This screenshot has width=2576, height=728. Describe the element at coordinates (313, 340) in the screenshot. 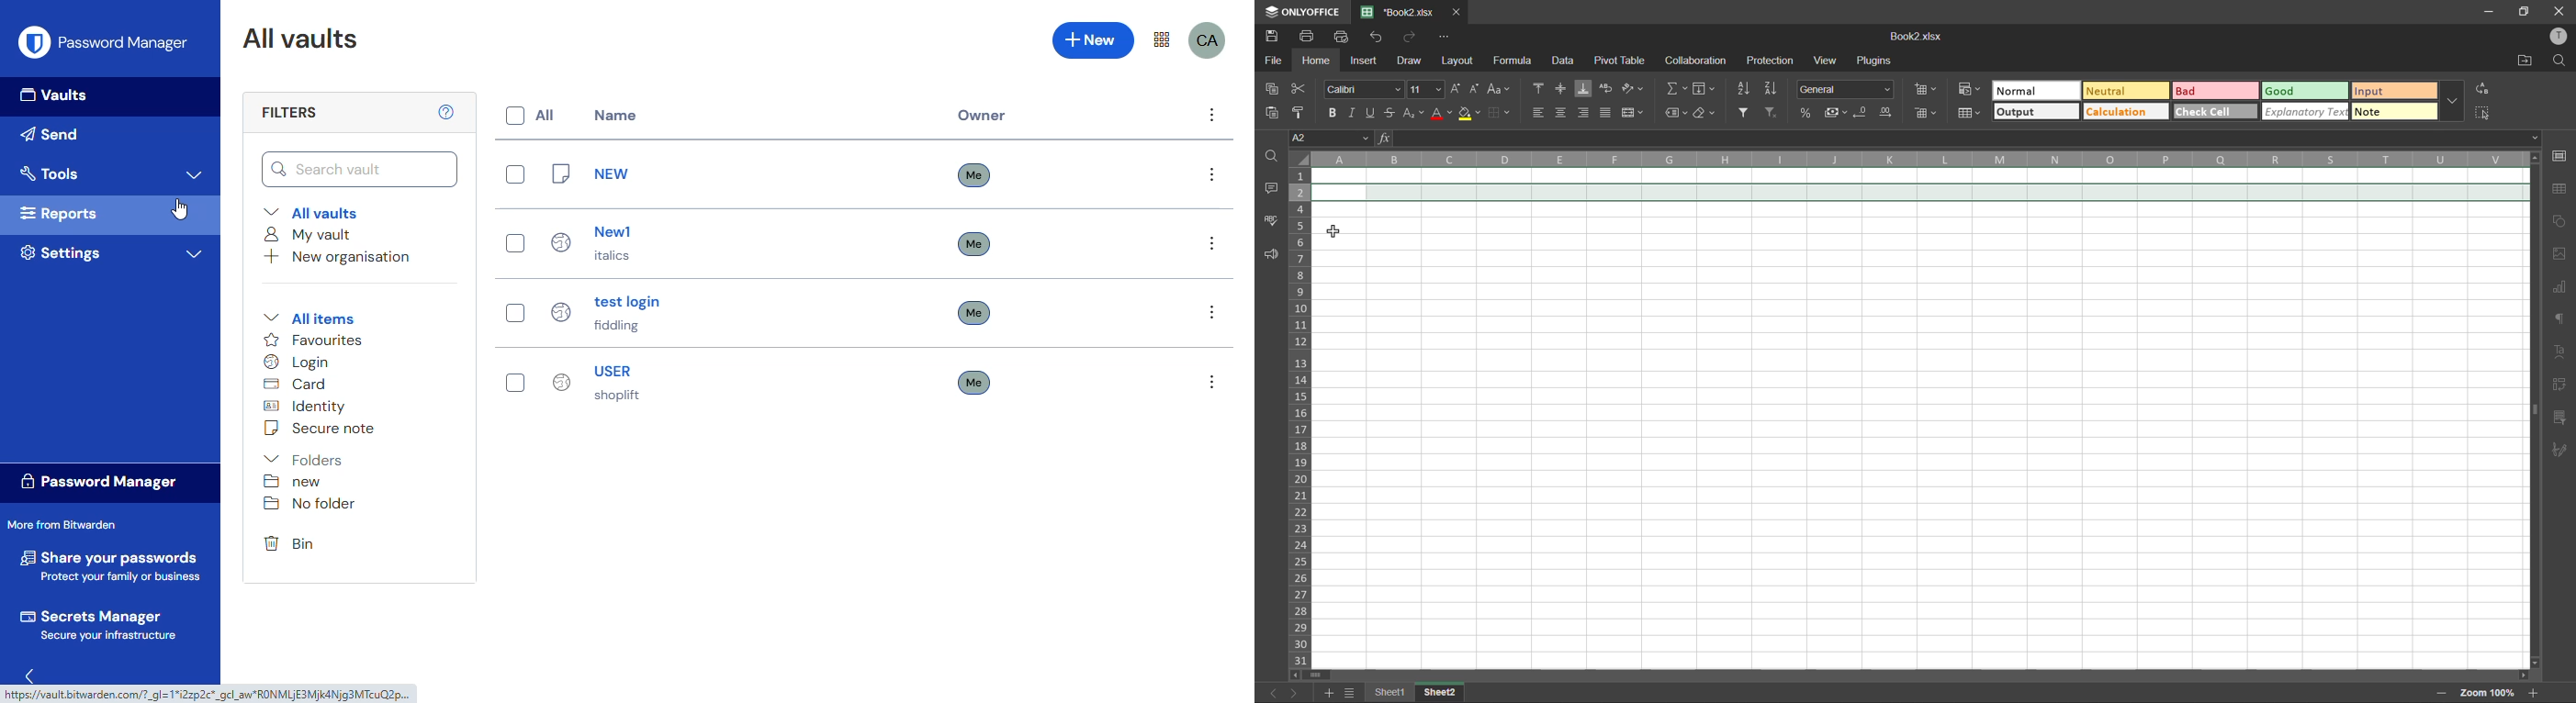

I see `favorites` at that location.